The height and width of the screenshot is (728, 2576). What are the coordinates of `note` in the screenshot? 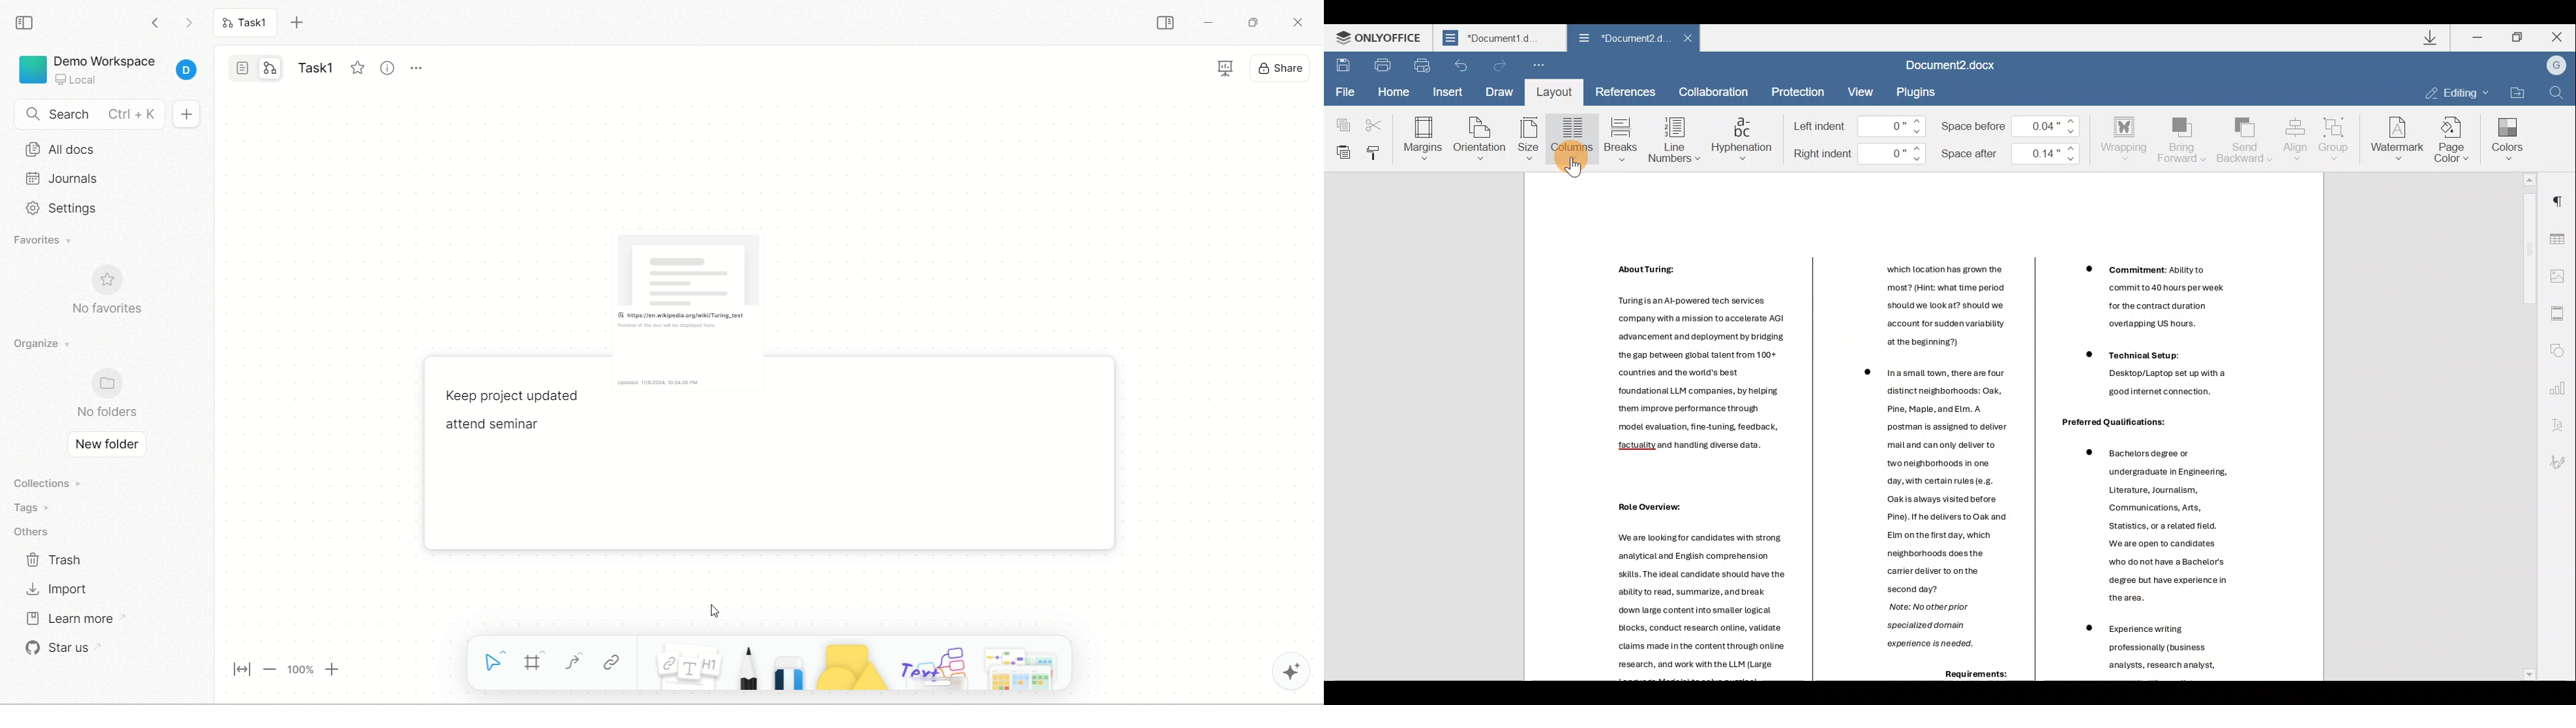 It's located at (688, 667).